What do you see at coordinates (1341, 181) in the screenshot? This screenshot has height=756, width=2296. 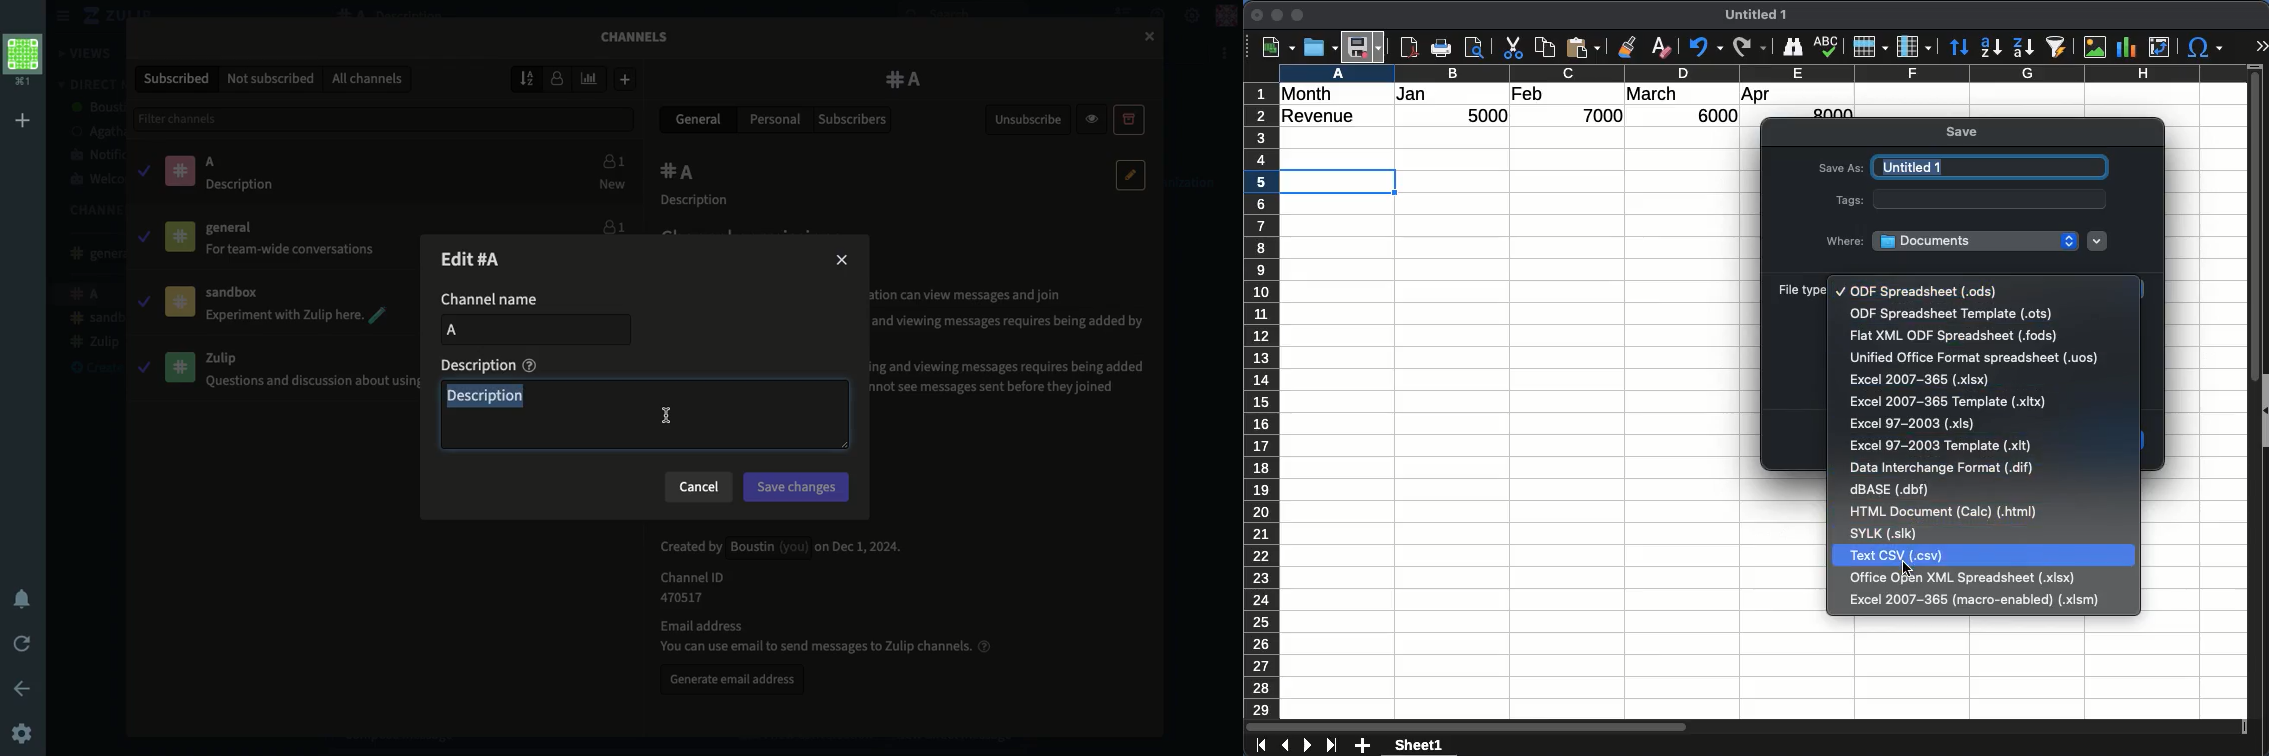 I see `selection` at bounding box center [1341, 181].